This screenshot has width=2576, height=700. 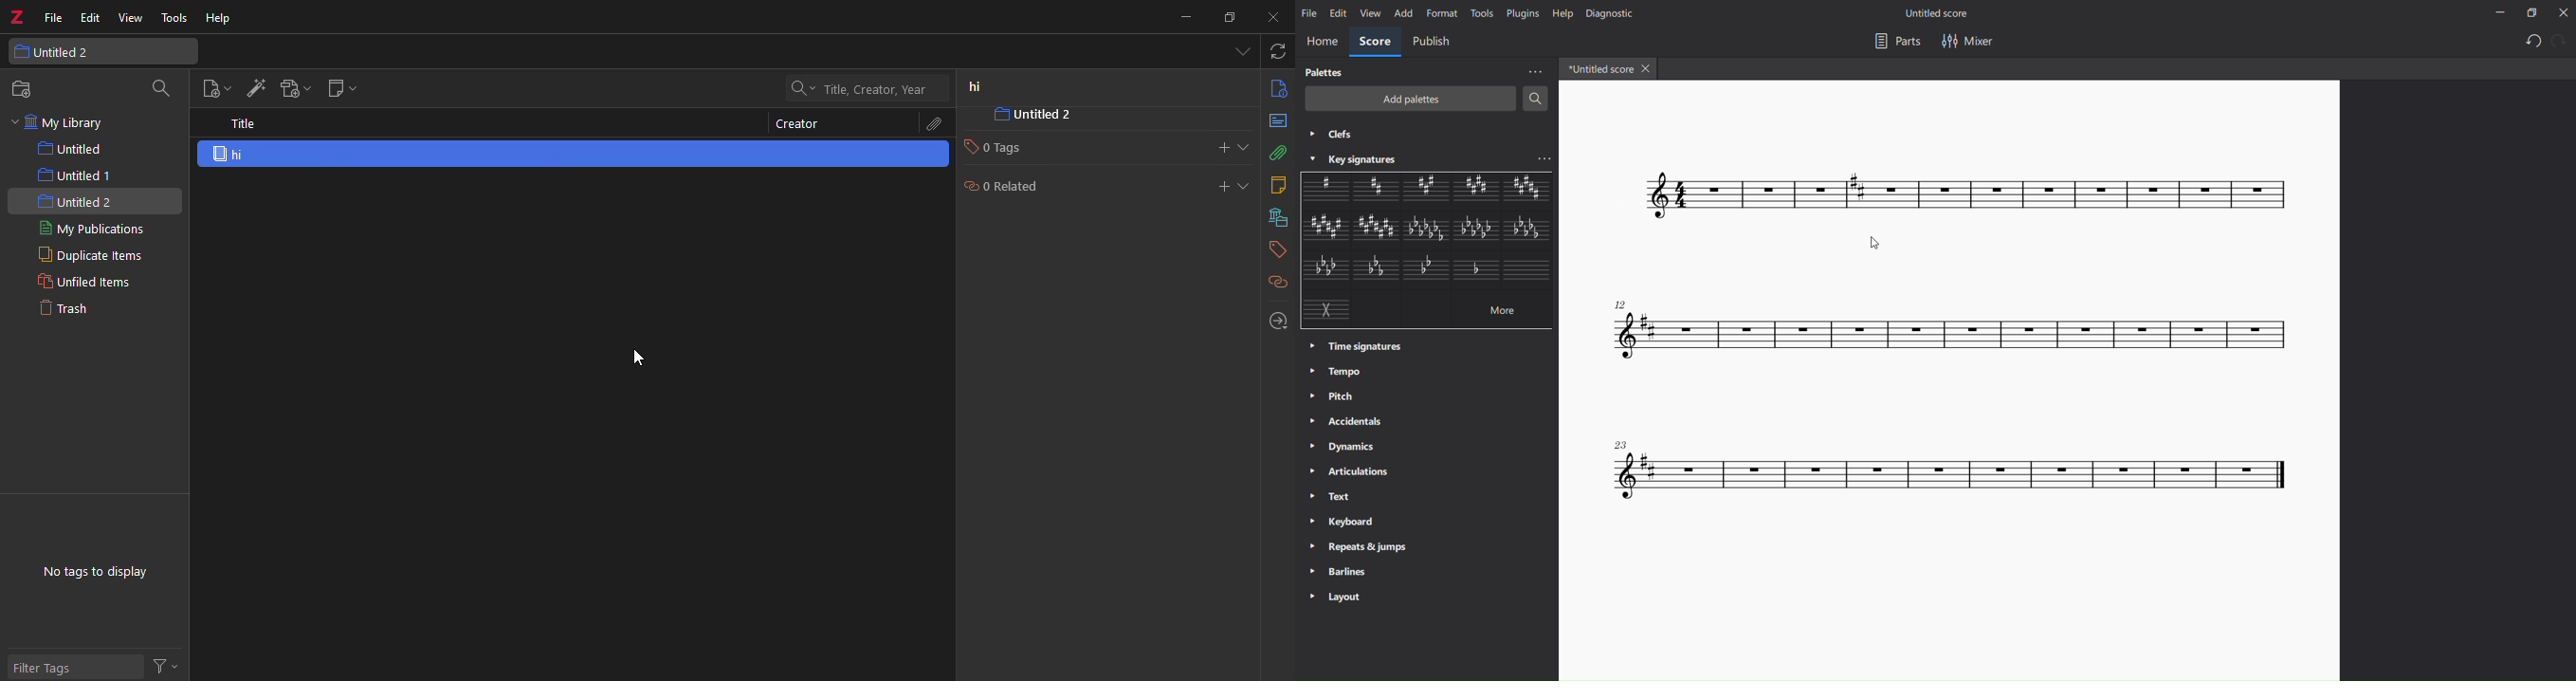 What do you see at coordinates (1500, 312) in the screenshot?
I see `more` at bounding box center [1500, 312].